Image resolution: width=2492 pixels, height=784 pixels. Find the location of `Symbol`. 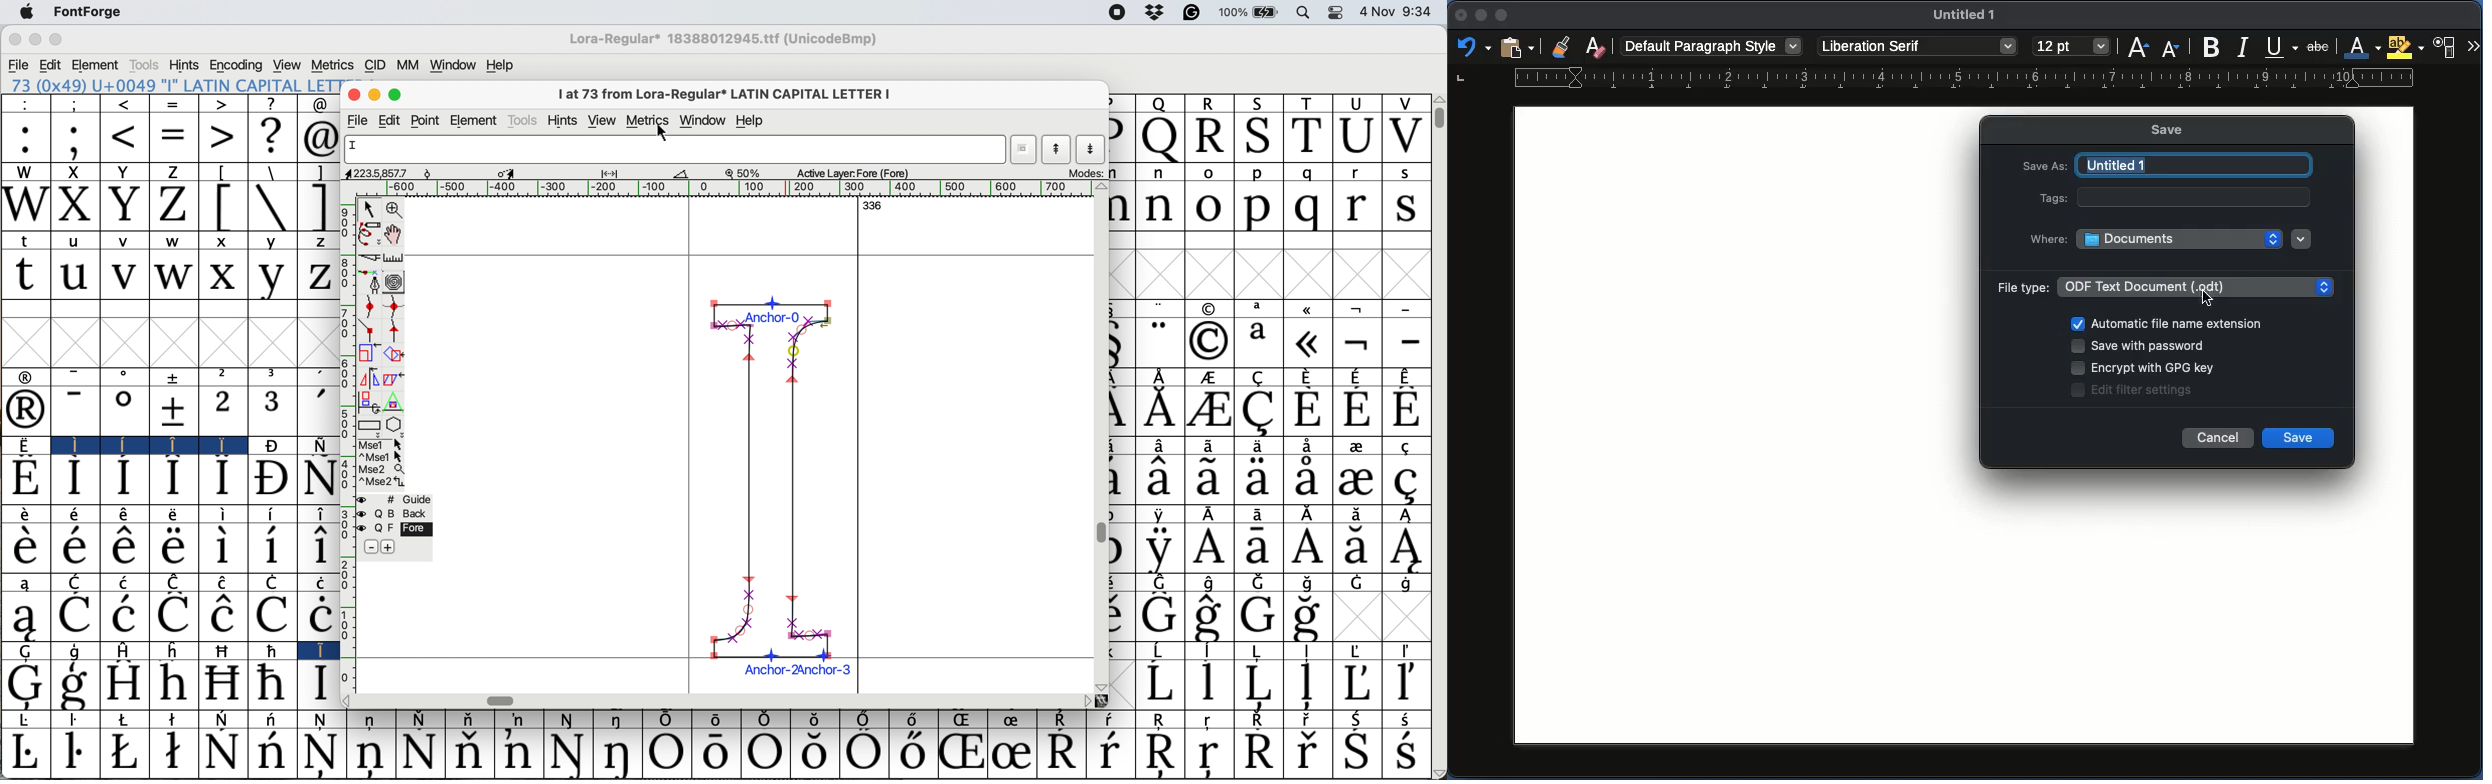

Symbol is located at coordinates (271, 446).